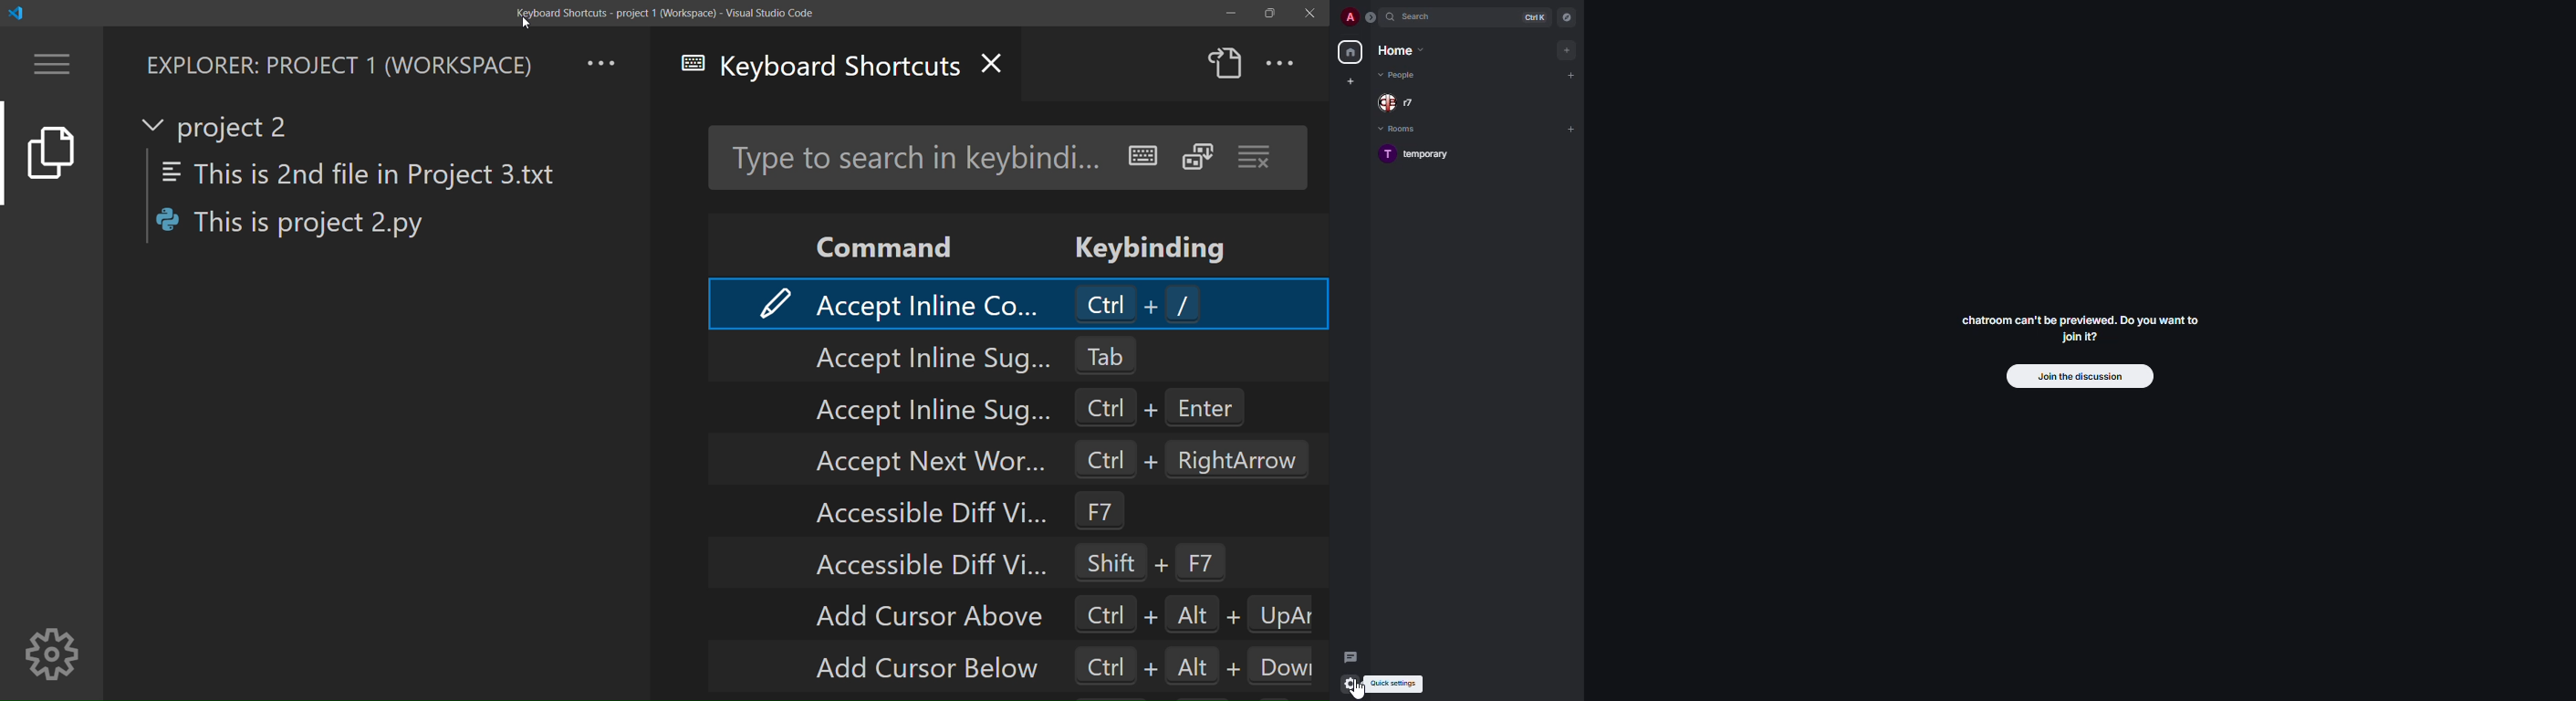 The image size is (2576, 728). I want to click on ctrl K, so click(1535, 17).